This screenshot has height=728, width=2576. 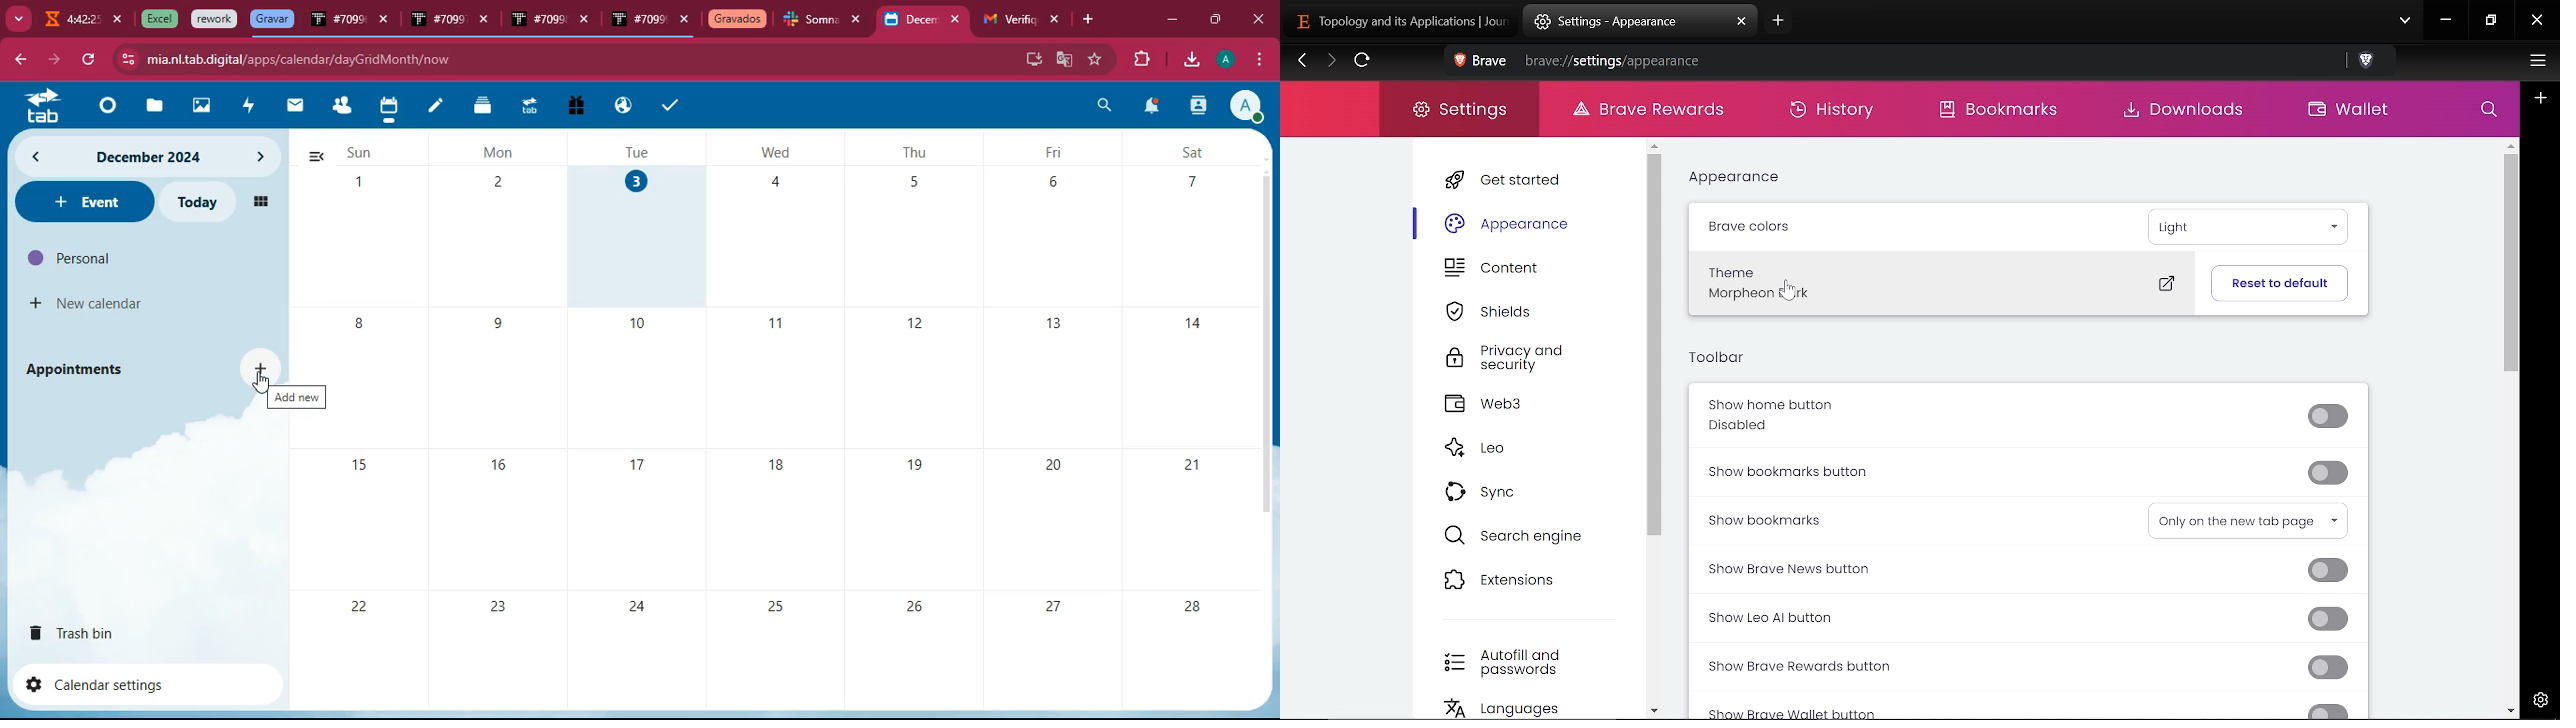 What do you see at coordinates (911, 24) in the screenshot?
I see `current tab` at bounding box center [911, 24].